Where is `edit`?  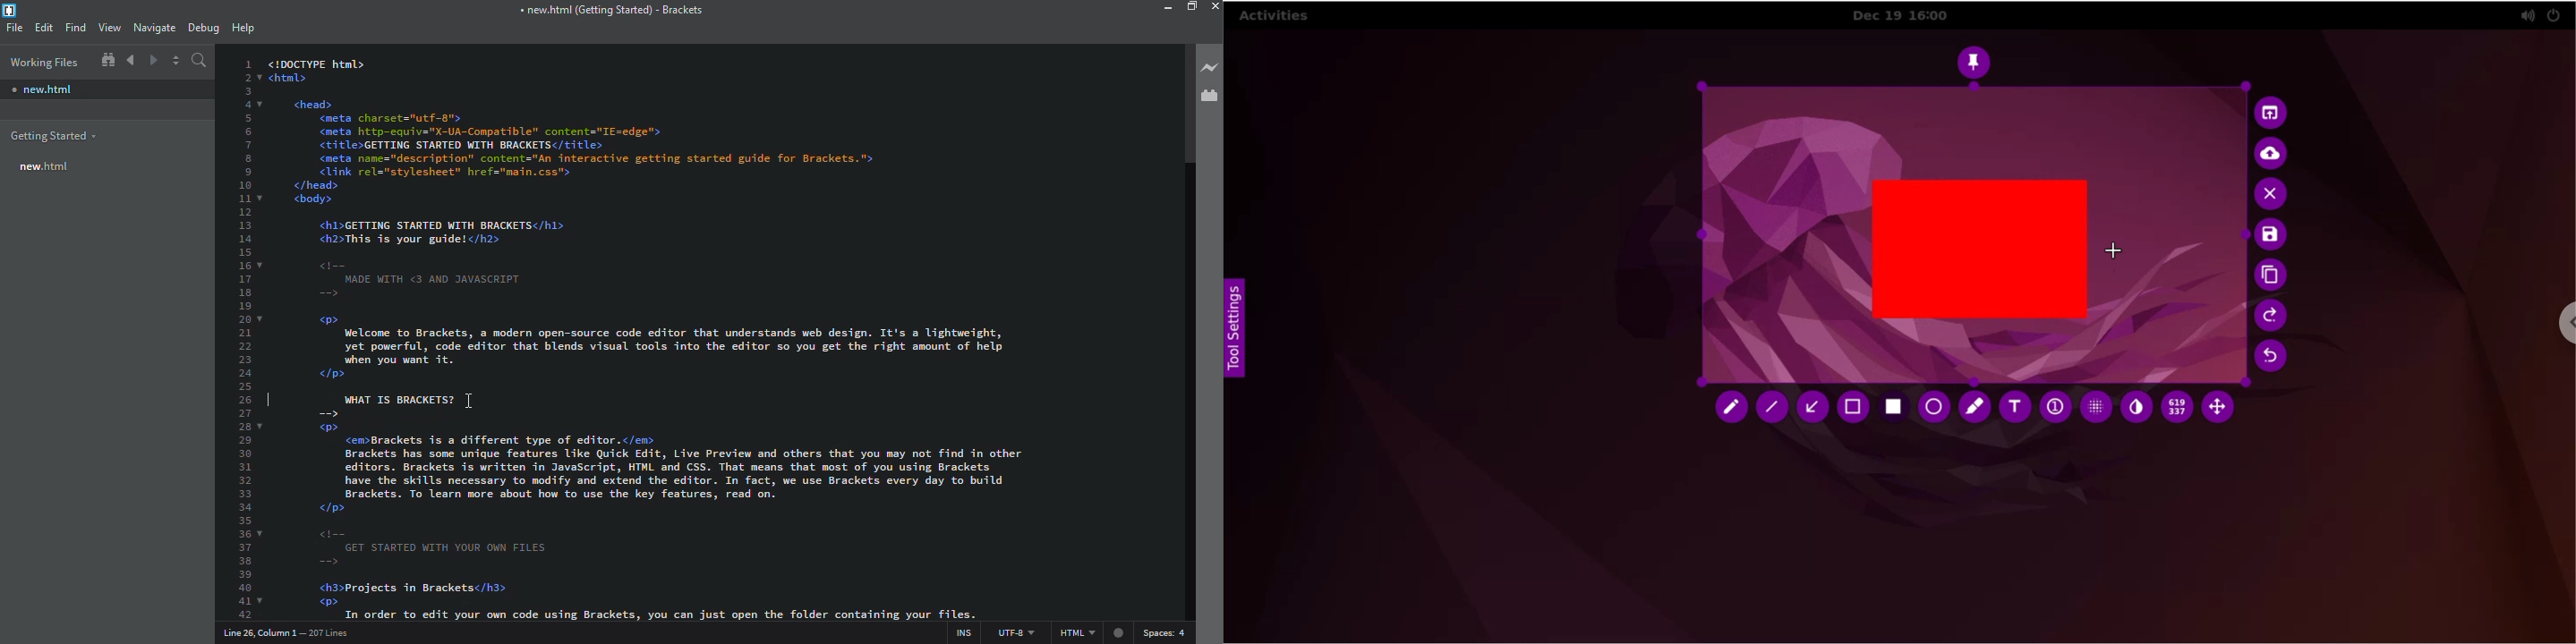
edit is located at coordinates (44, 28).